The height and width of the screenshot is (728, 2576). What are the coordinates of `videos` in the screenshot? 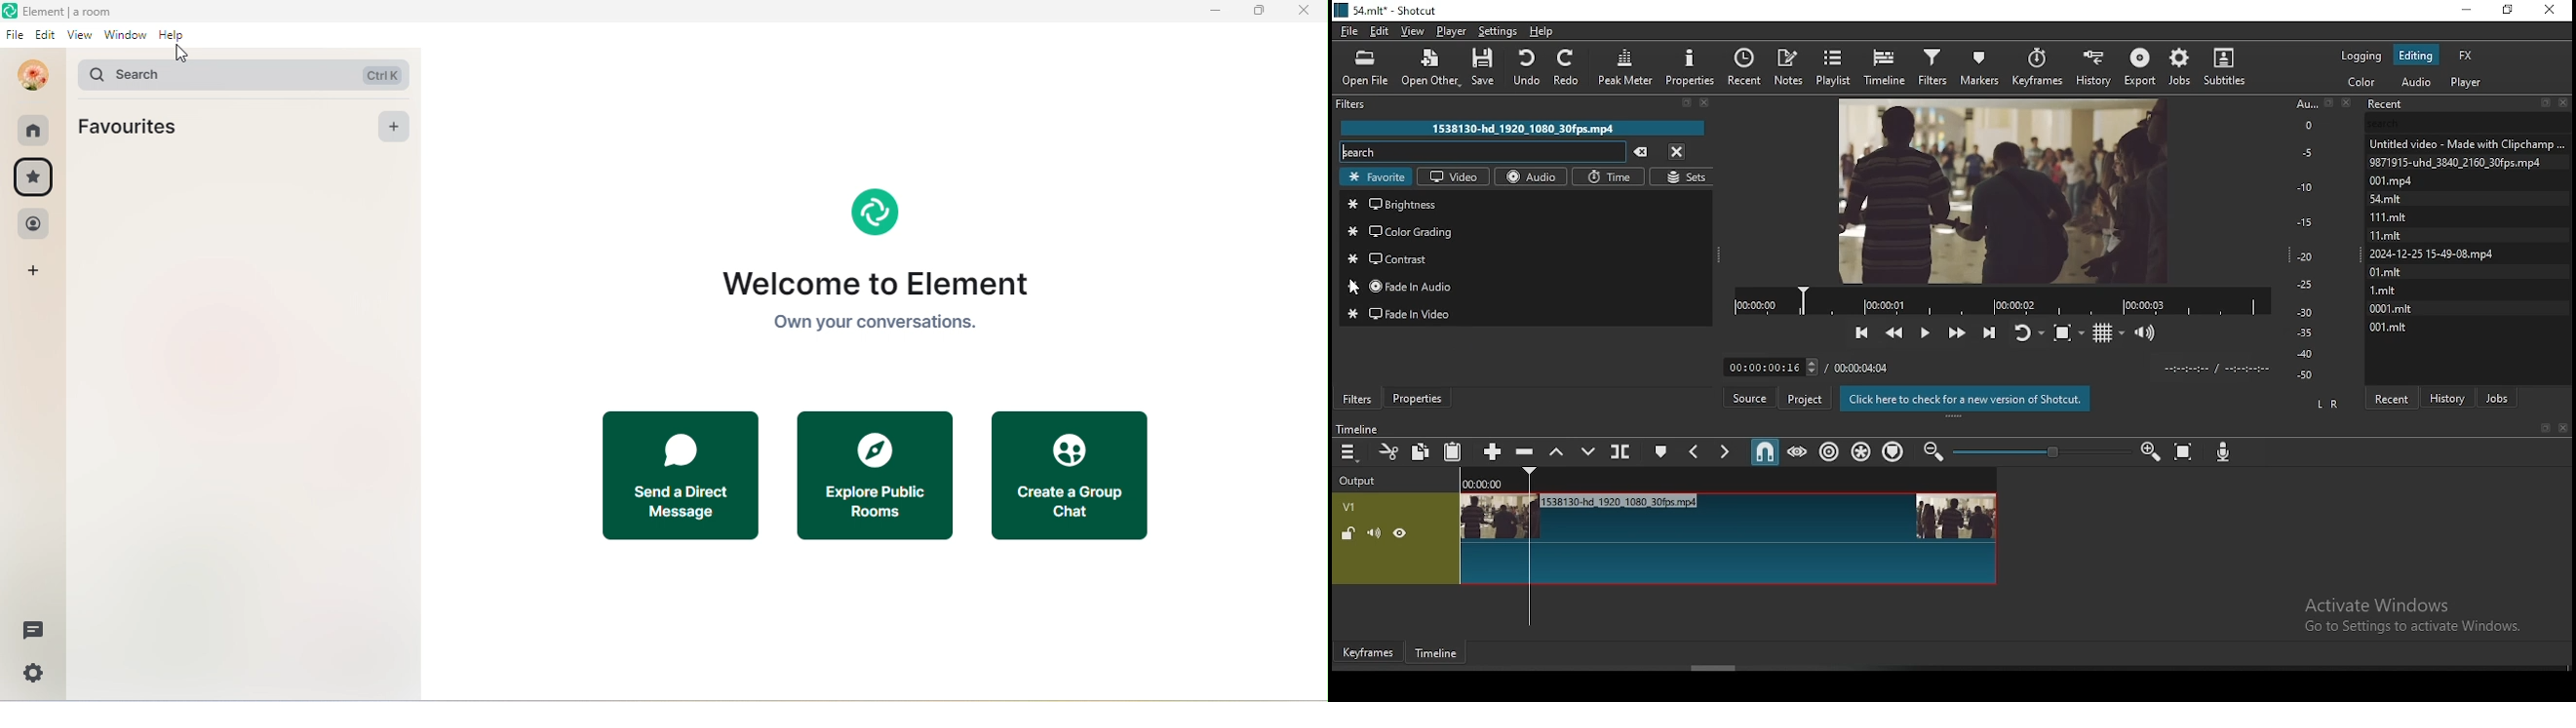 It's located at (1453, 177).